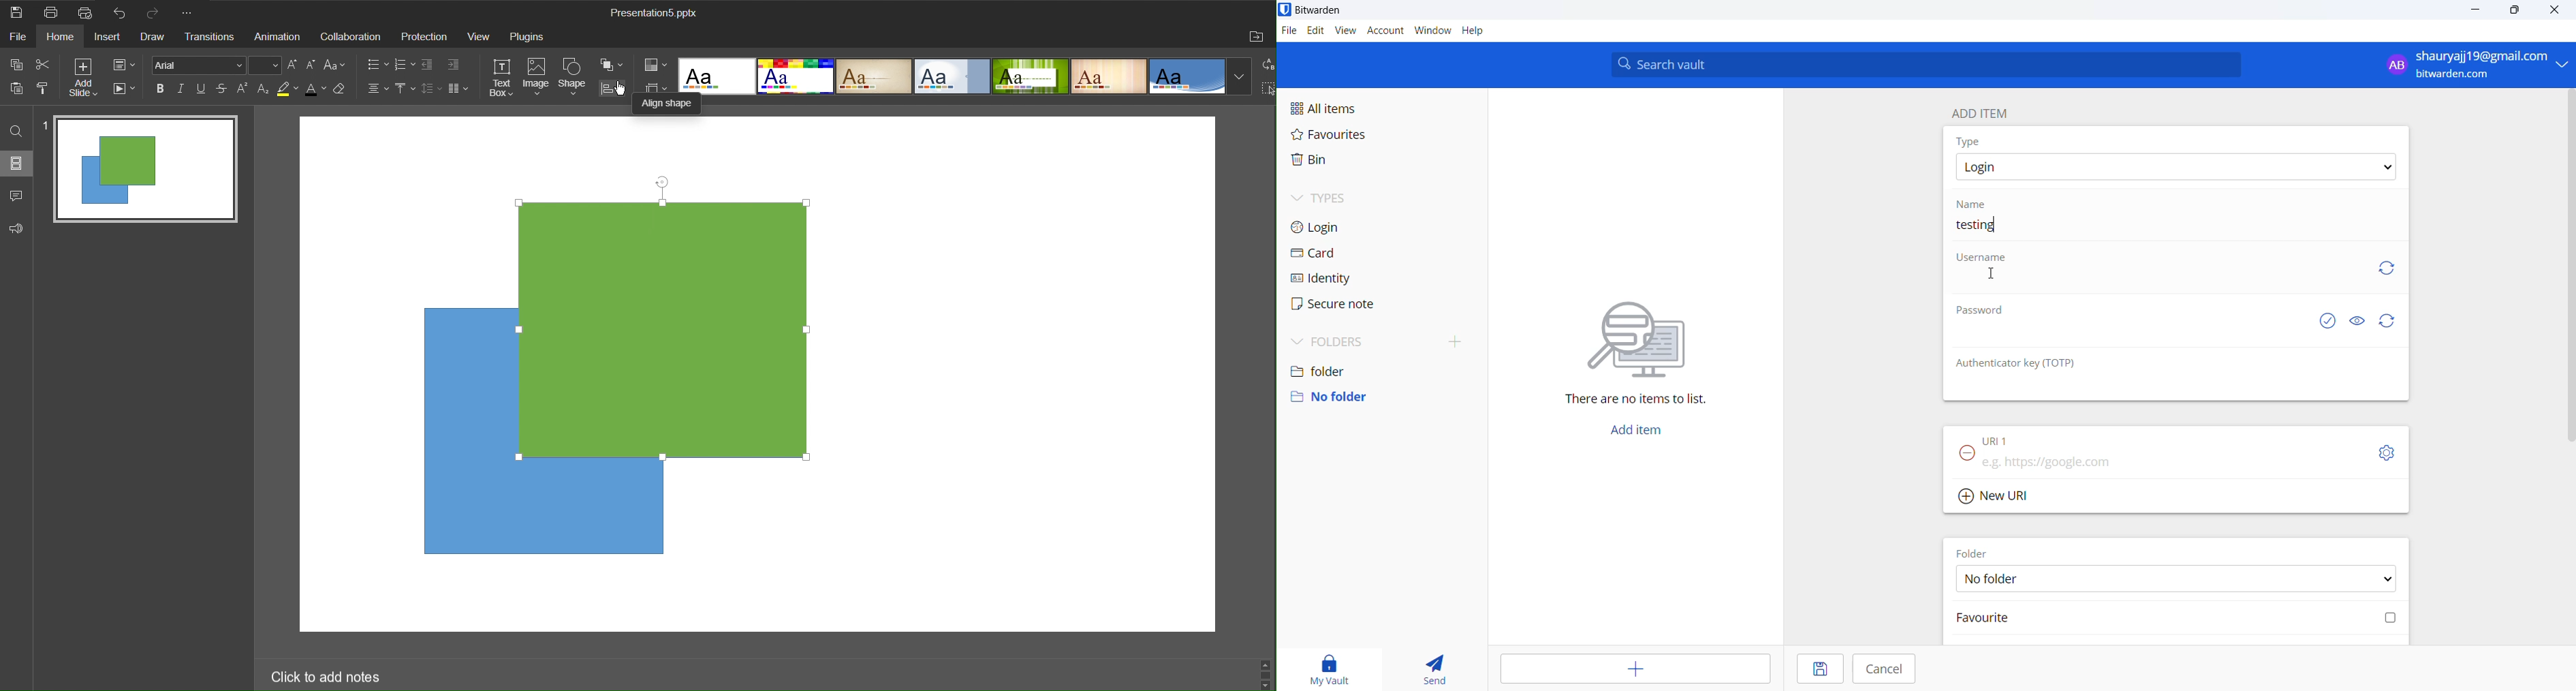 The height and width of the screenshot is (700, 2576). What do you see at coordinates (191, 14) in the screenshot?
I see `More` at bounding box center [191, 14].